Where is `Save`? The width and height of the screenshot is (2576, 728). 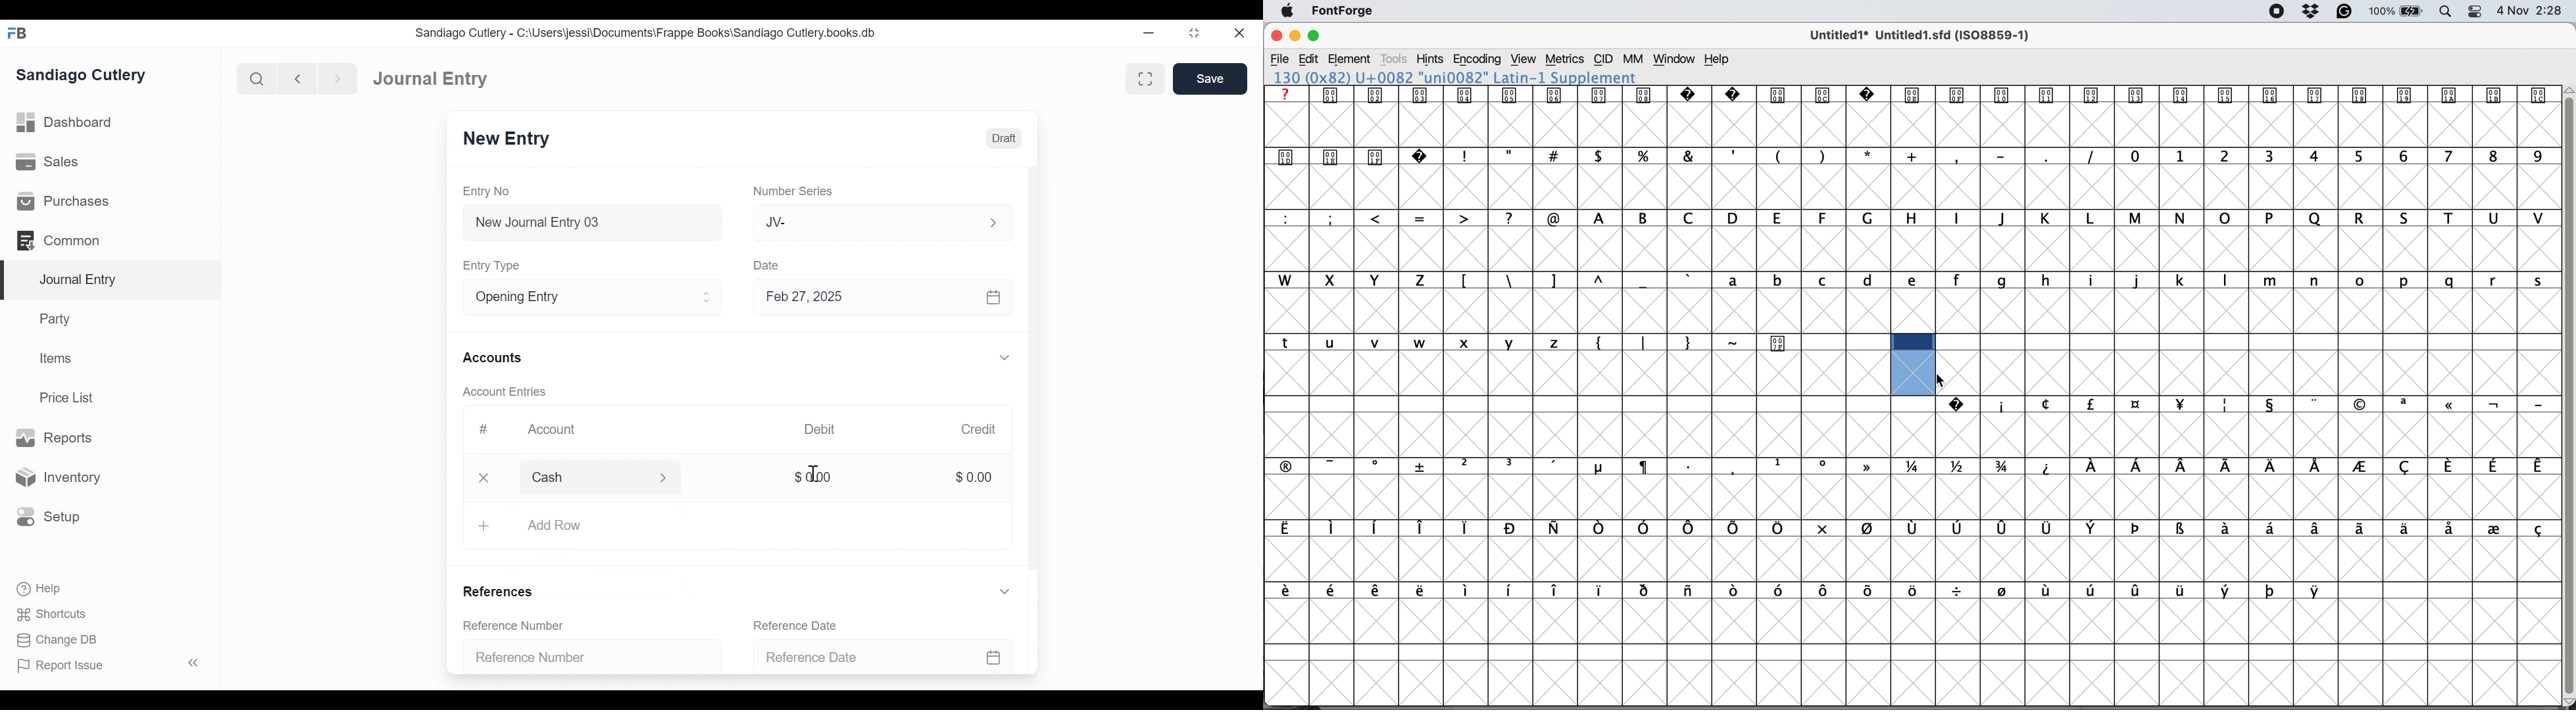
Save is located at coordinates (1212, 79).